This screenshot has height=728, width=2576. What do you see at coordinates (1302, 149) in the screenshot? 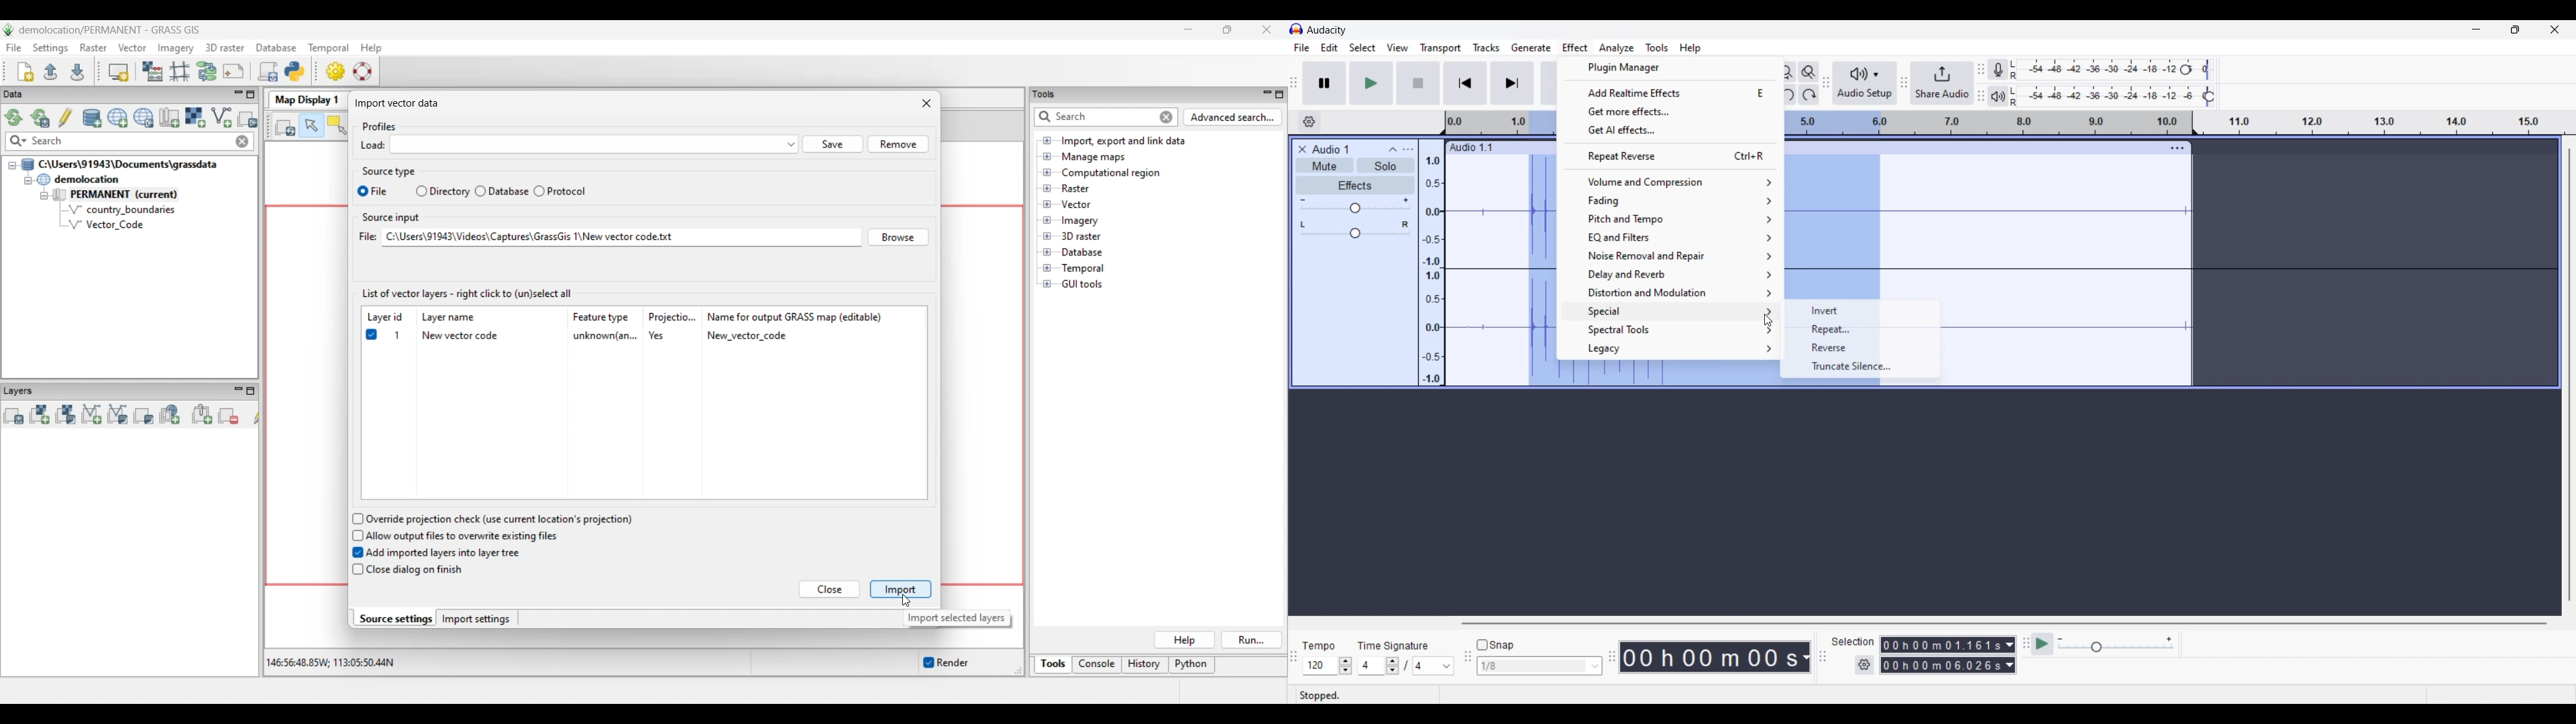
I see `Close` at bounding box center [1302, 149].